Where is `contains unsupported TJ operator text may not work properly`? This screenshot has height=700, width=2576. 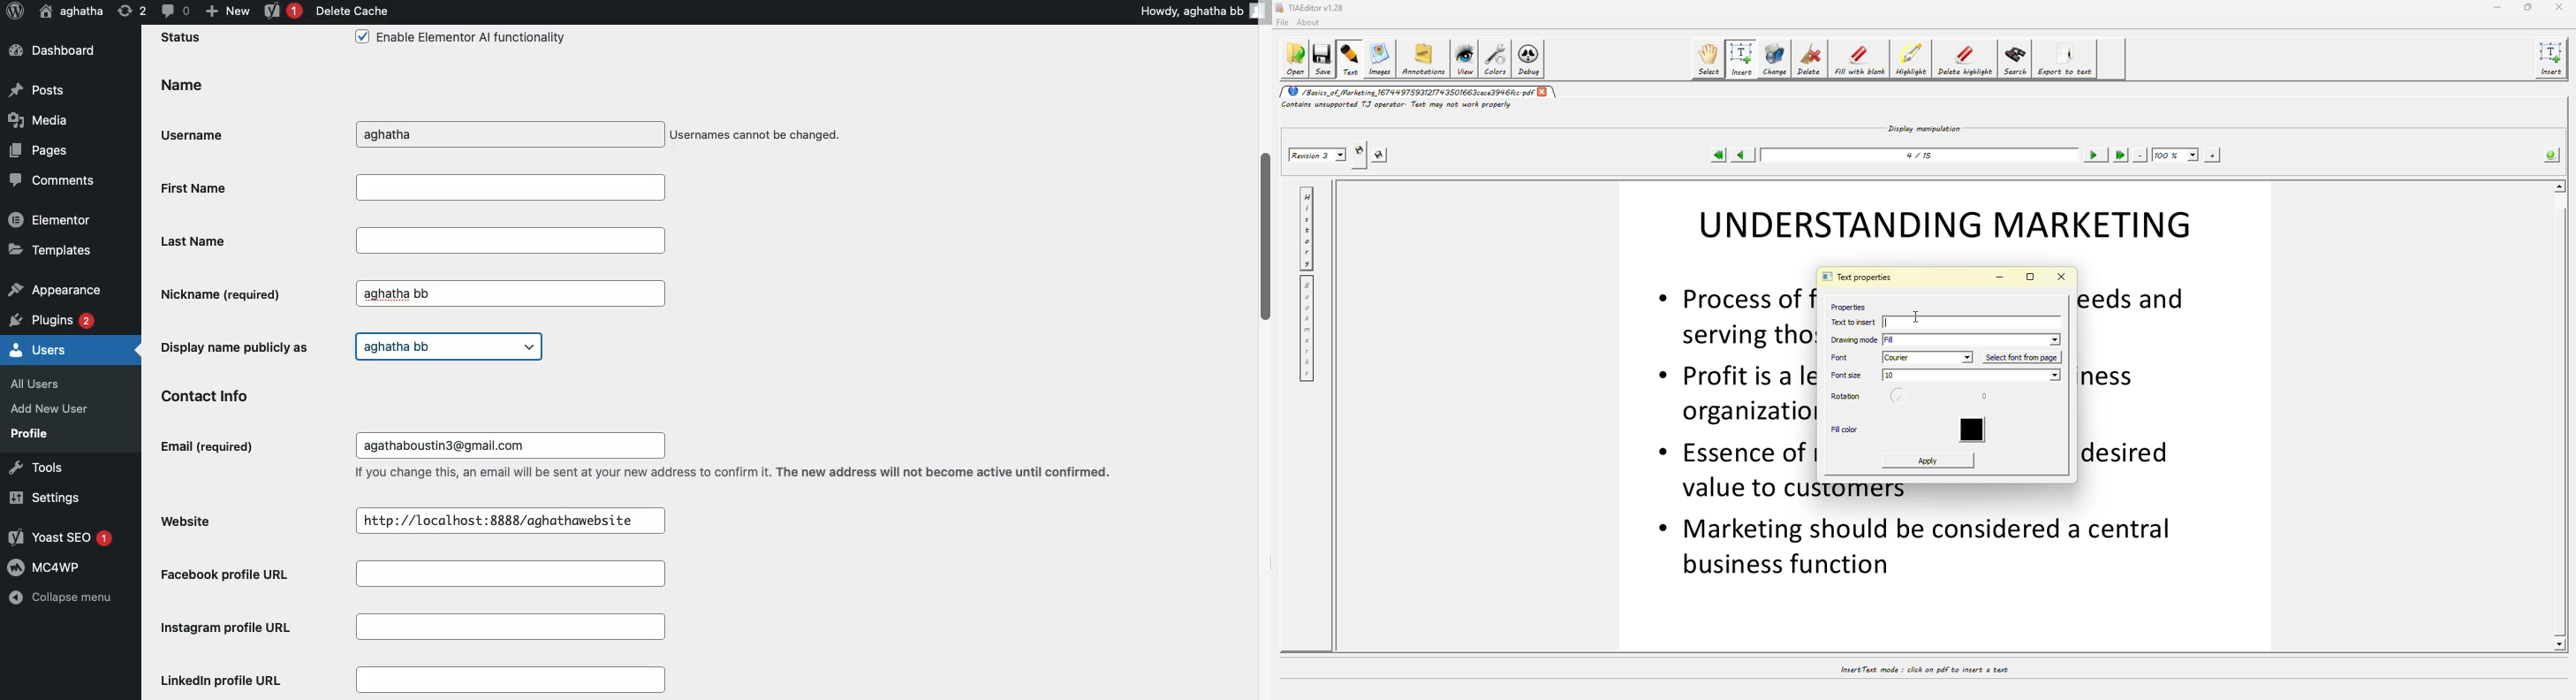
contains unsupported TJ operator text may not work properly is located at coordinates (1398, 107).